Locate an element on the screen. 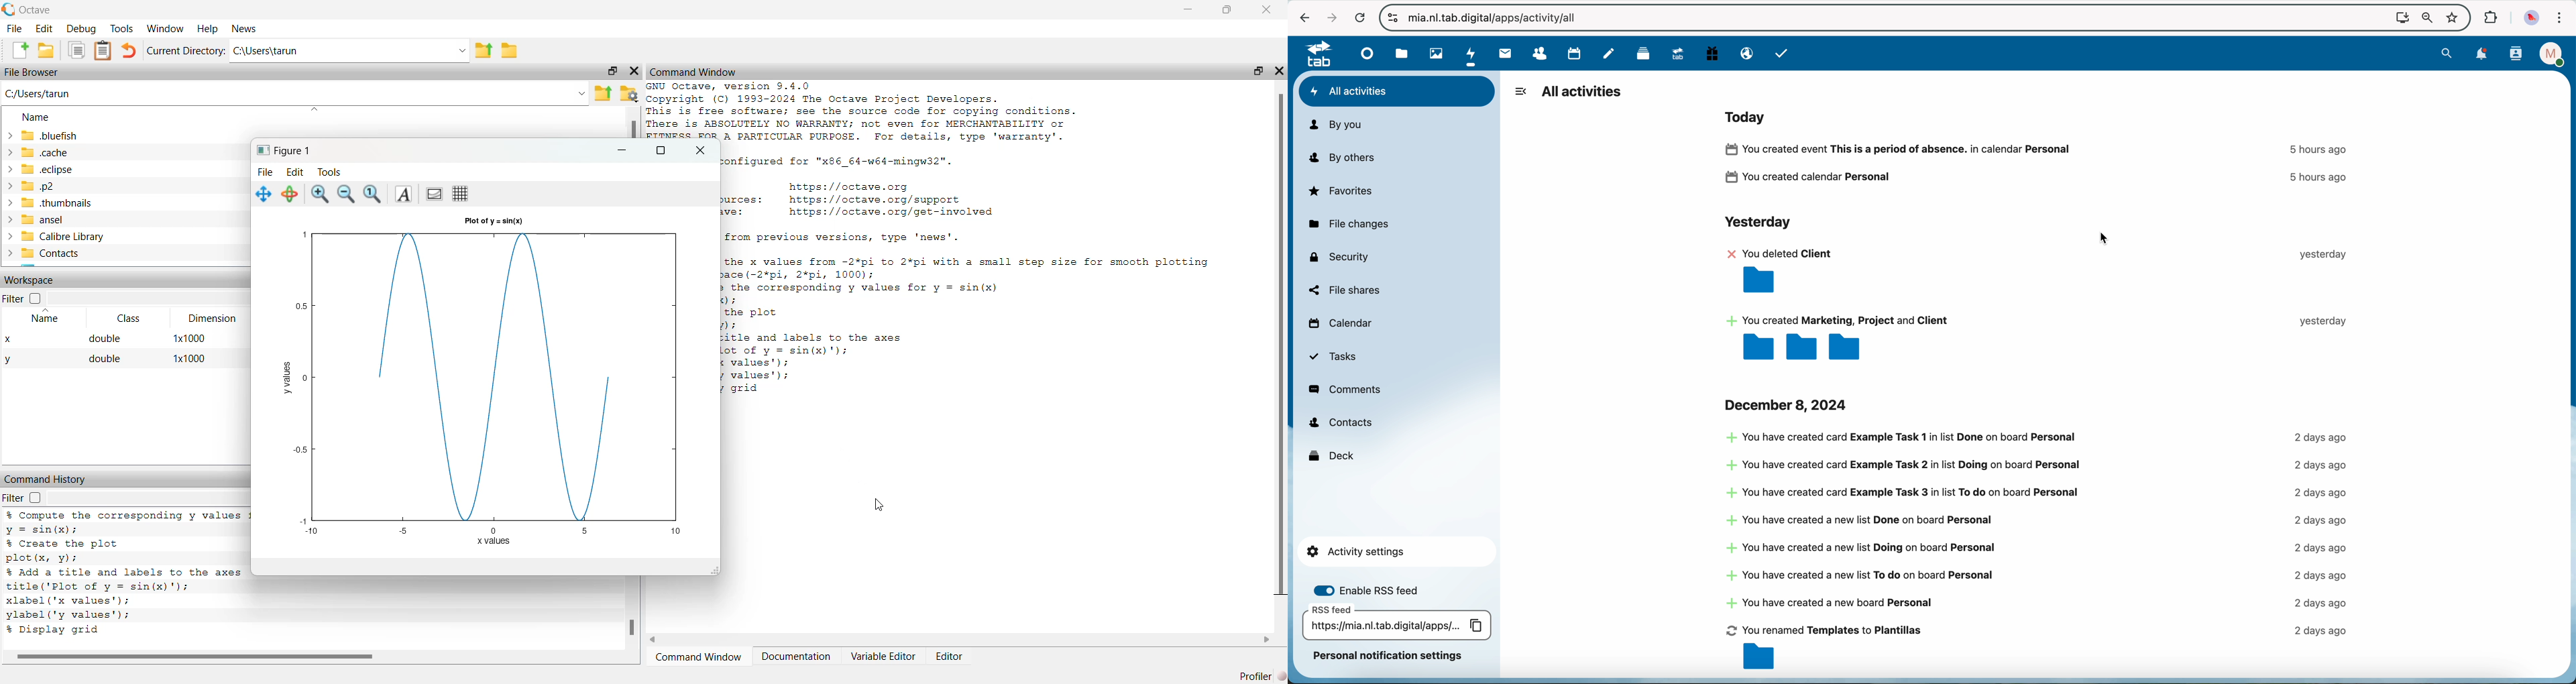 The image size is (2576, 700). notifications is located at coordinates (2482, 55).